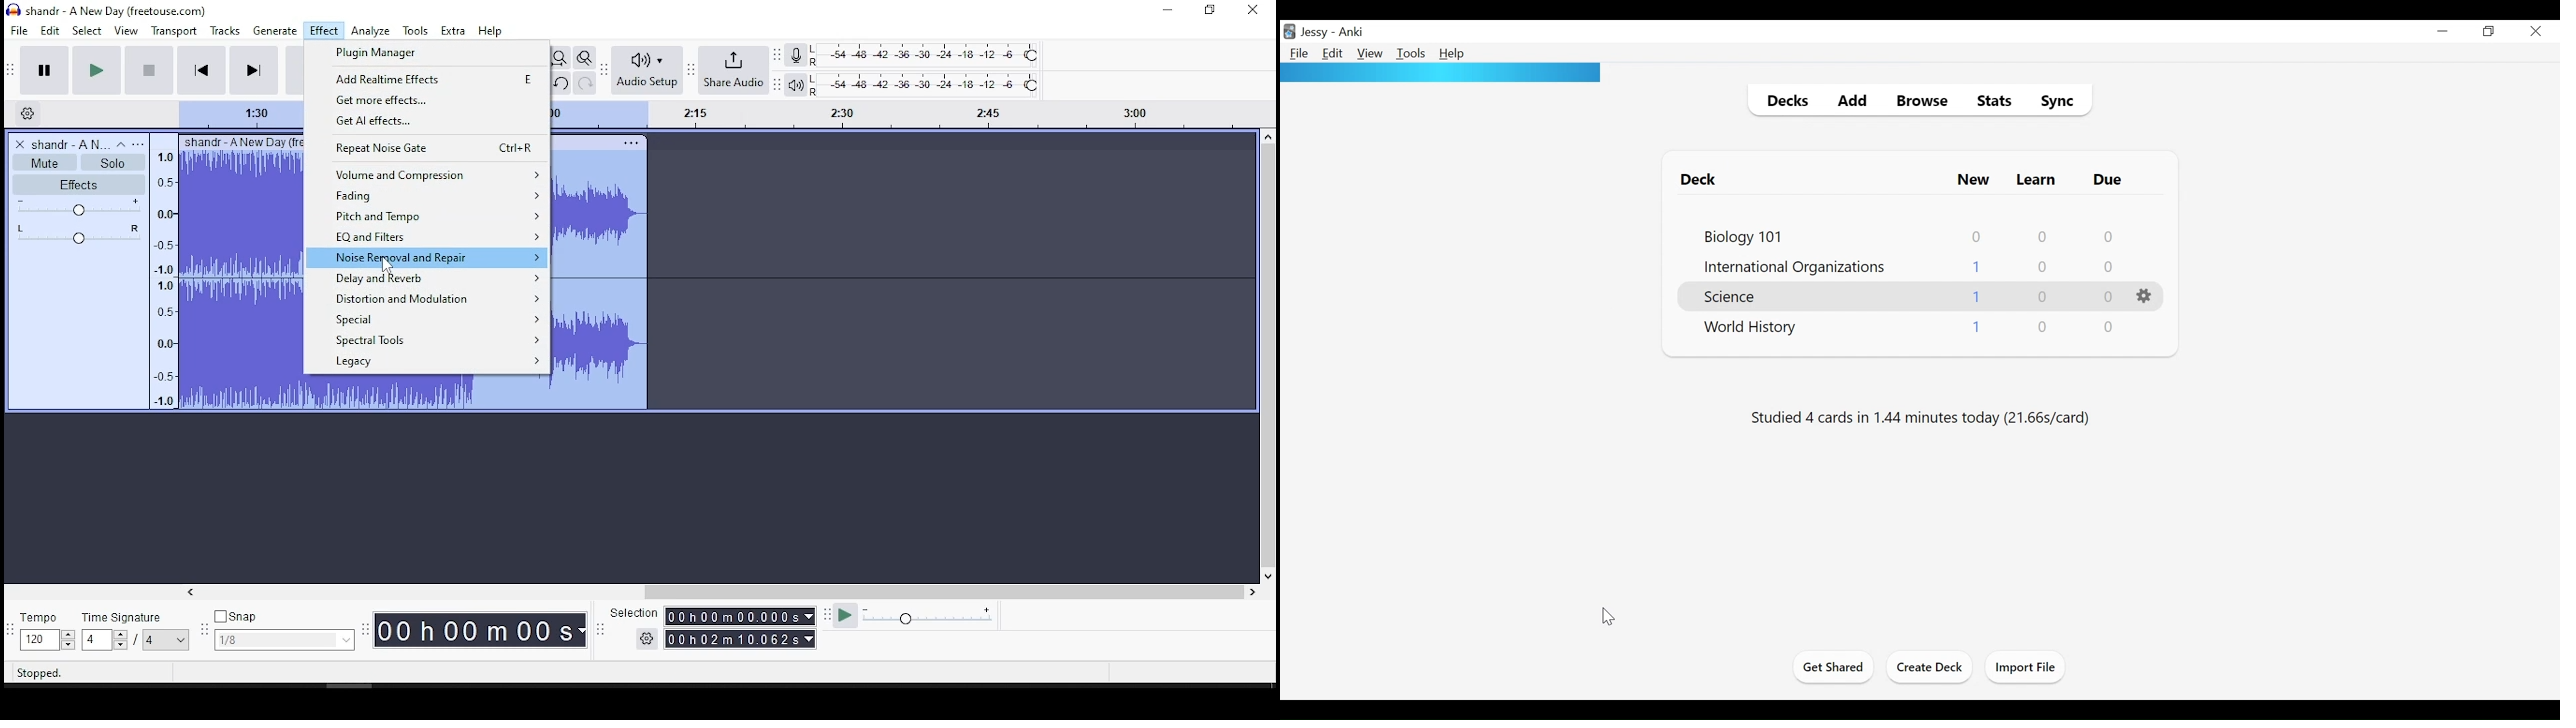  Describe the element at coordinates (163, 276) in the screenshot. I see `frequency scale` at that location.